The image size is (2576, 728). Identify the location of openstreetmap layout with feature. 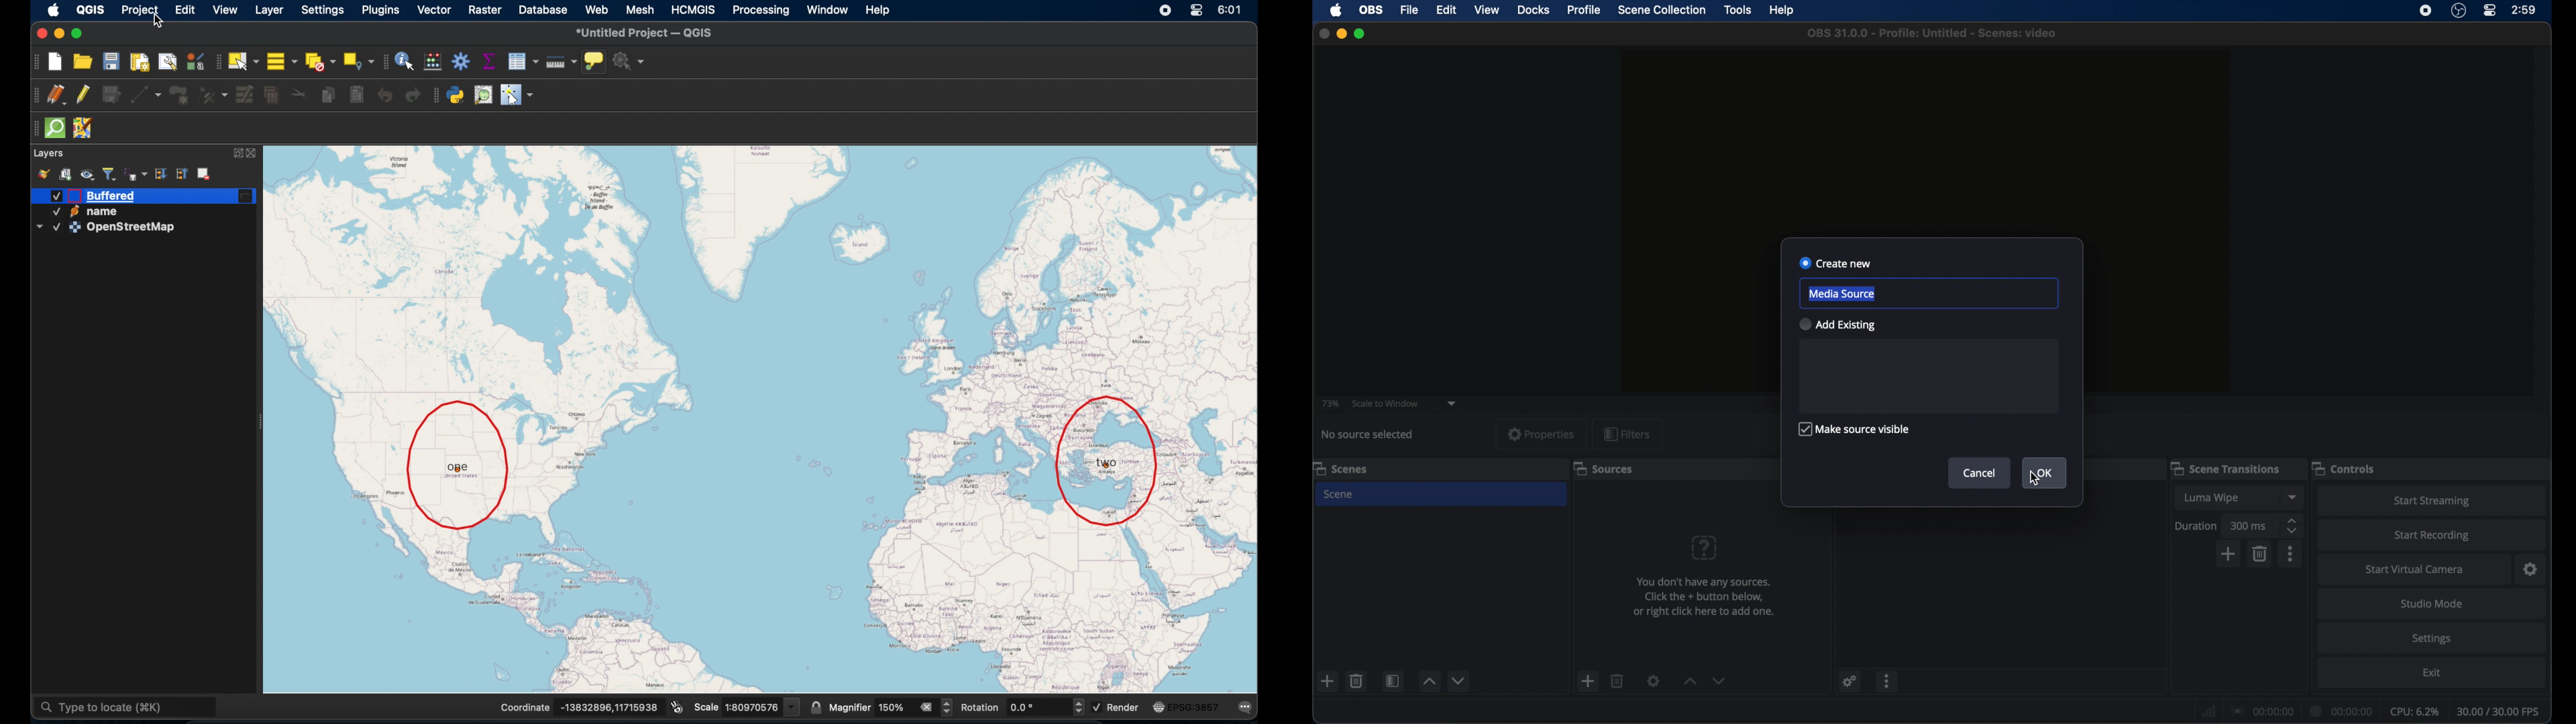
(763, 415).